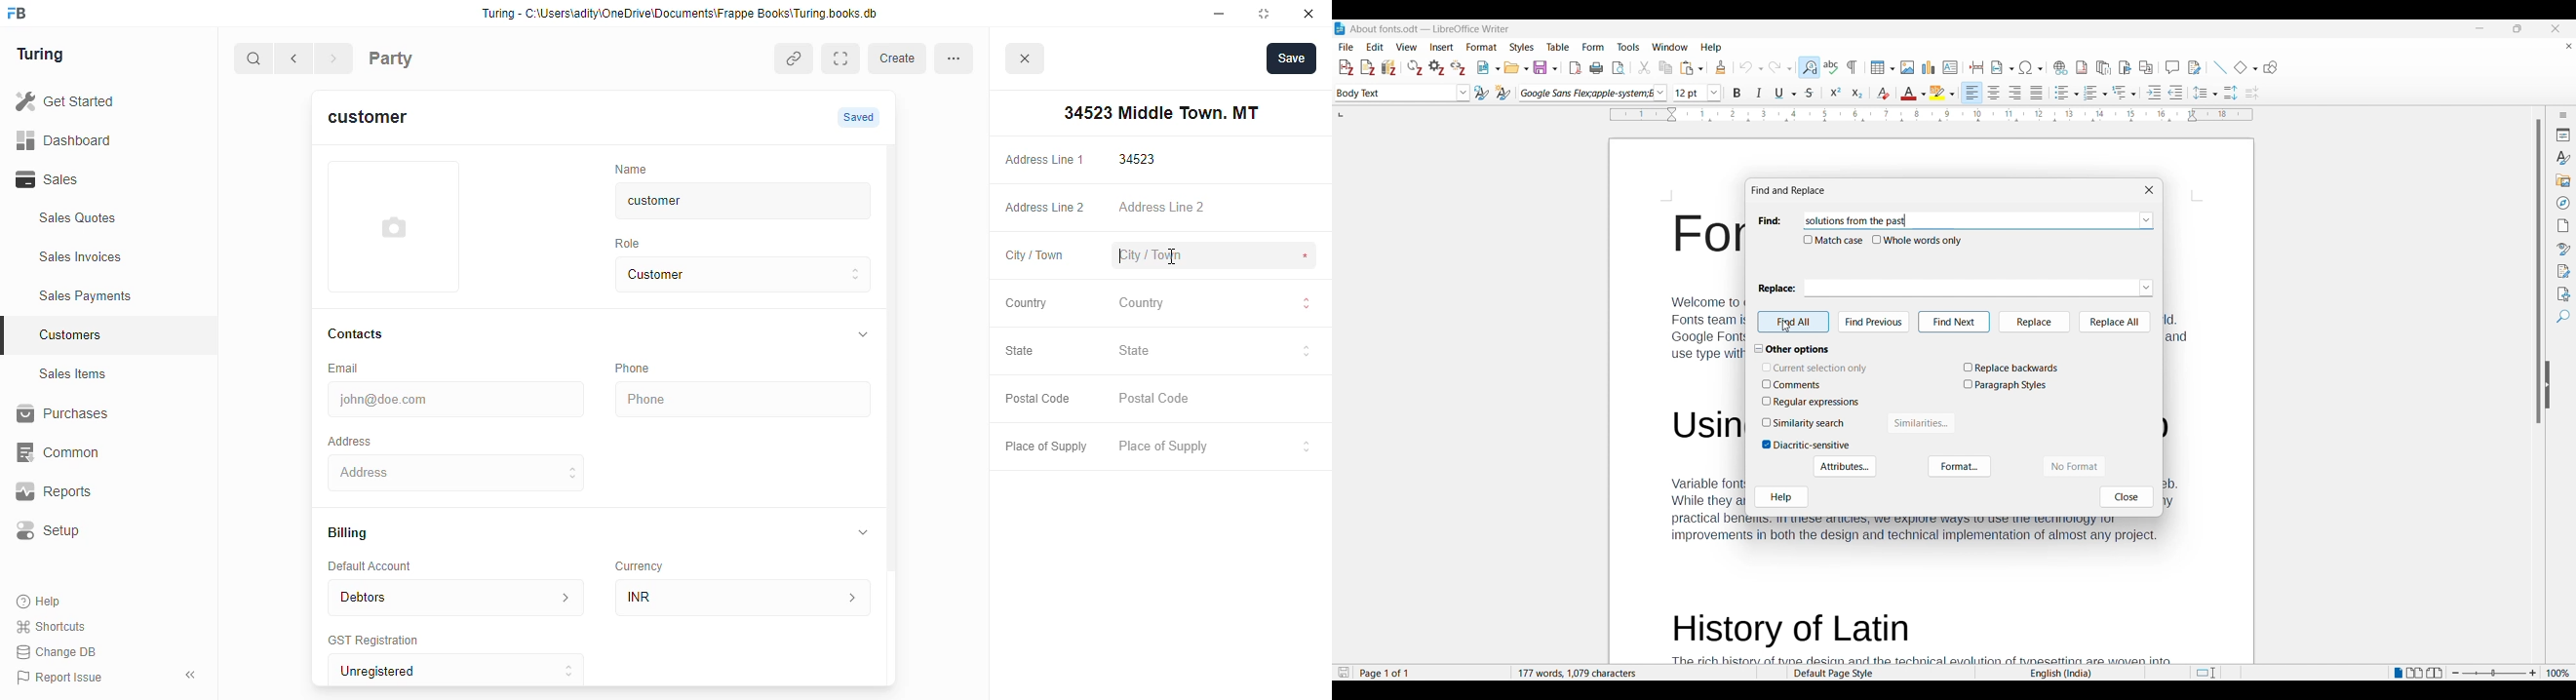 The image size is (2576, 700). I want to click on Software logo, so click(1340, 29).